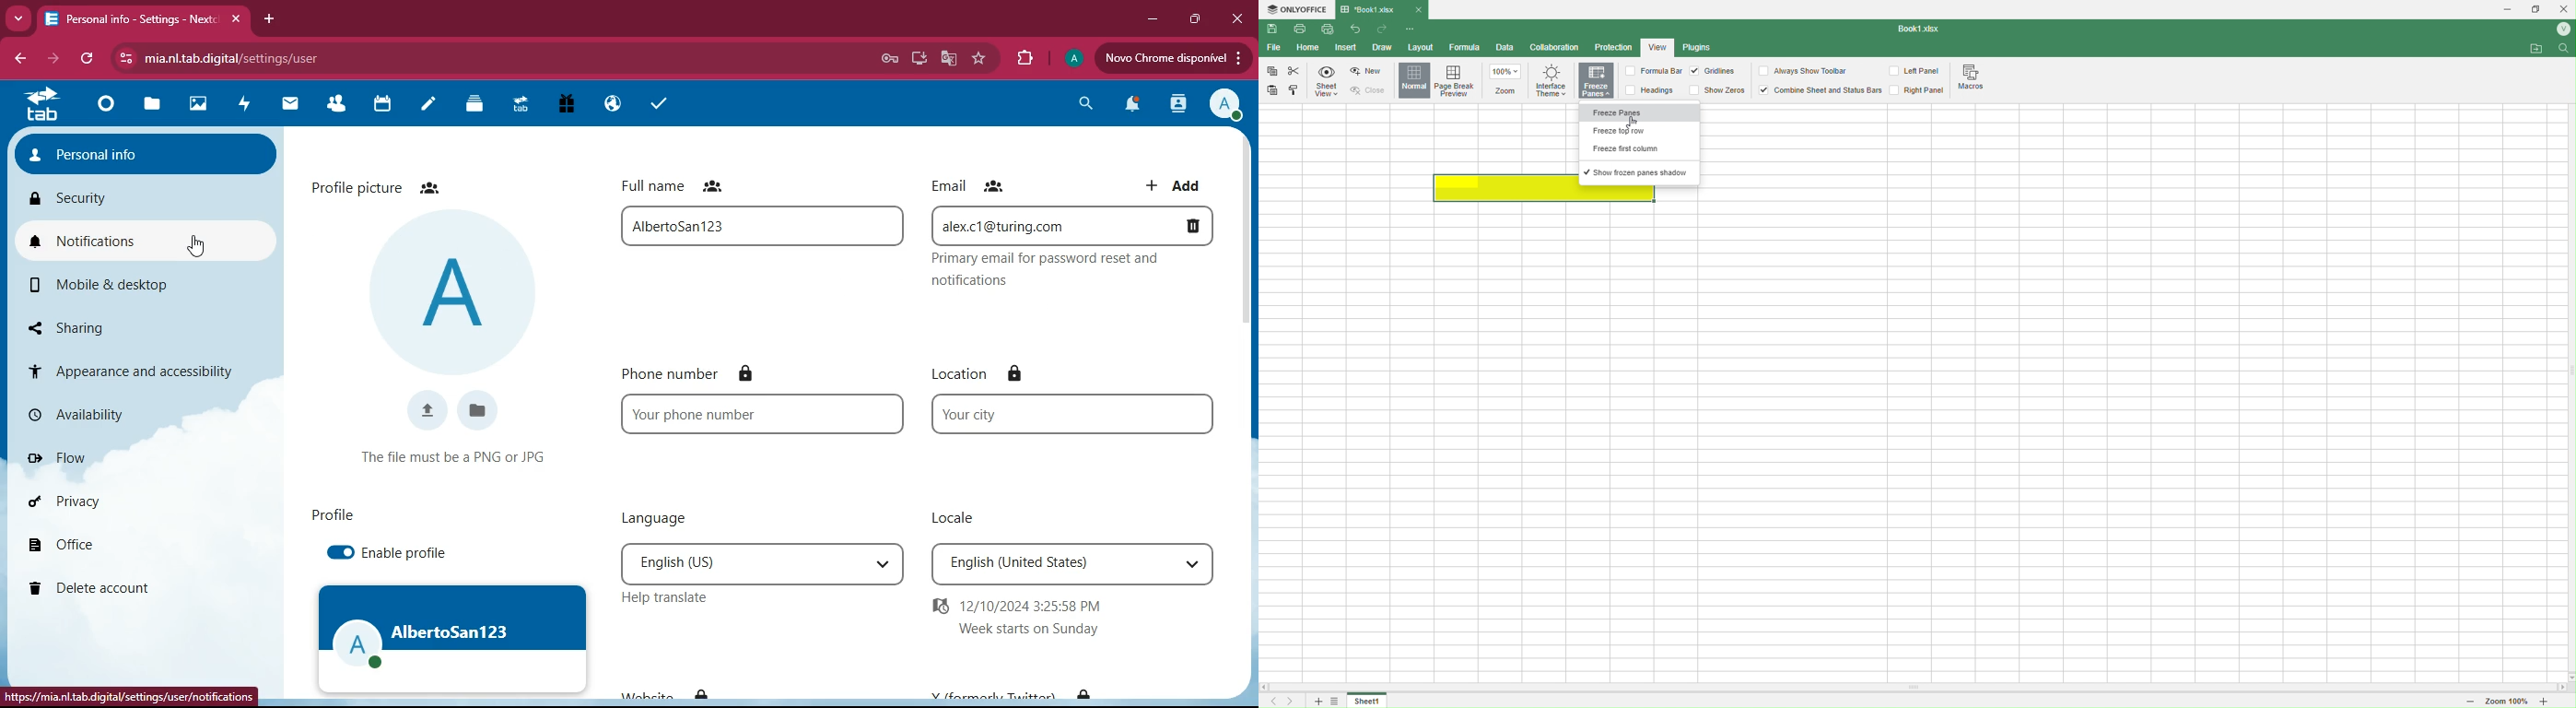 Image resolution: width=2576 pixels, height=728 pixels. I want to click on profile, so click(1224, 105).